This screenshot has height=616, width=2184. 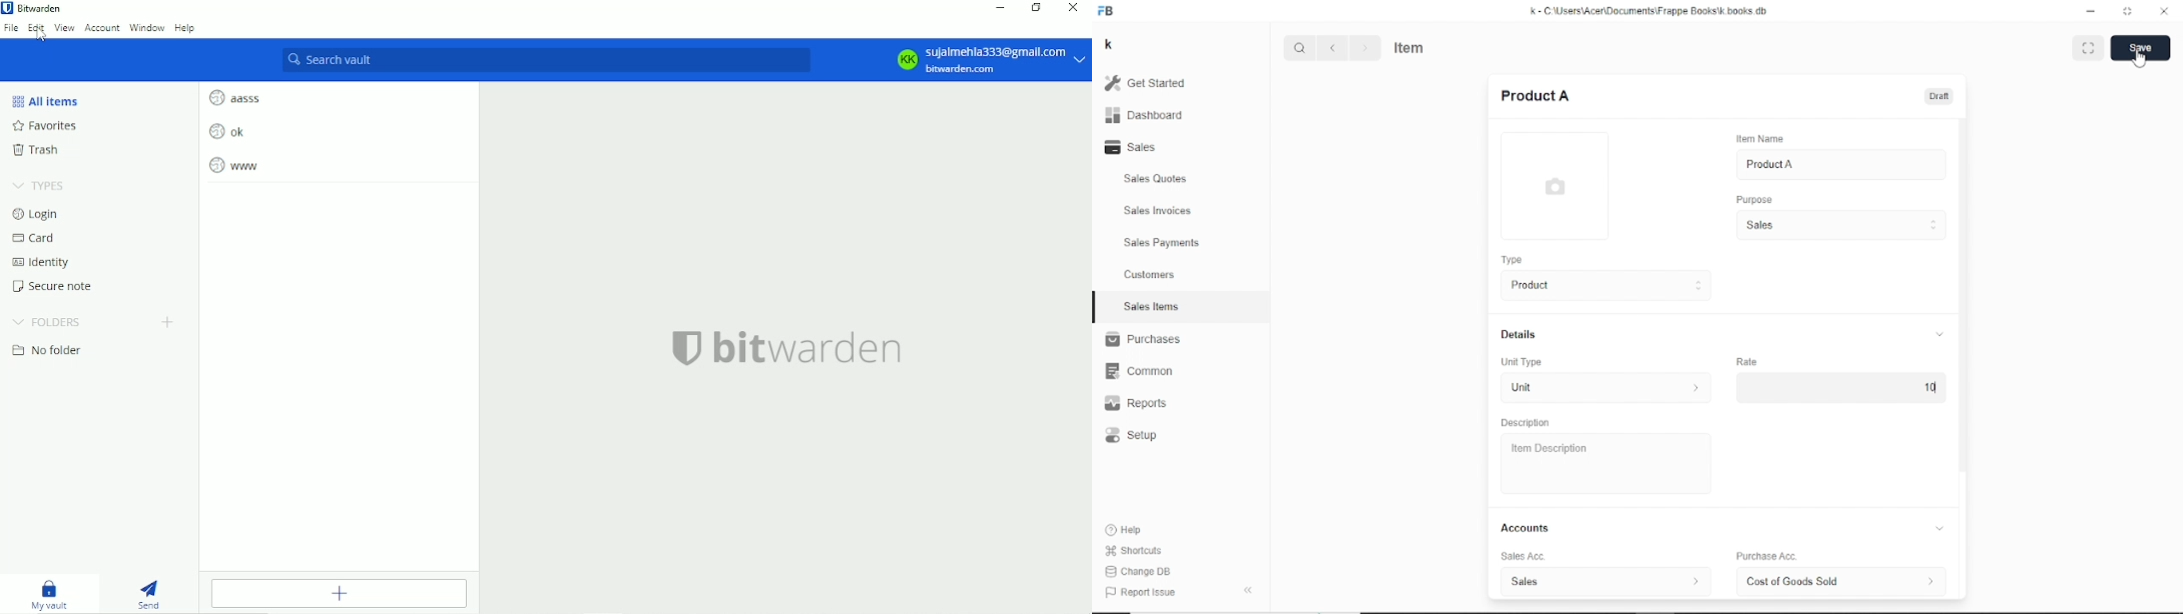 What do you see at coordinates (1111, 45) in the screenshot?
I see `k` at bounding box center [1111, 45].